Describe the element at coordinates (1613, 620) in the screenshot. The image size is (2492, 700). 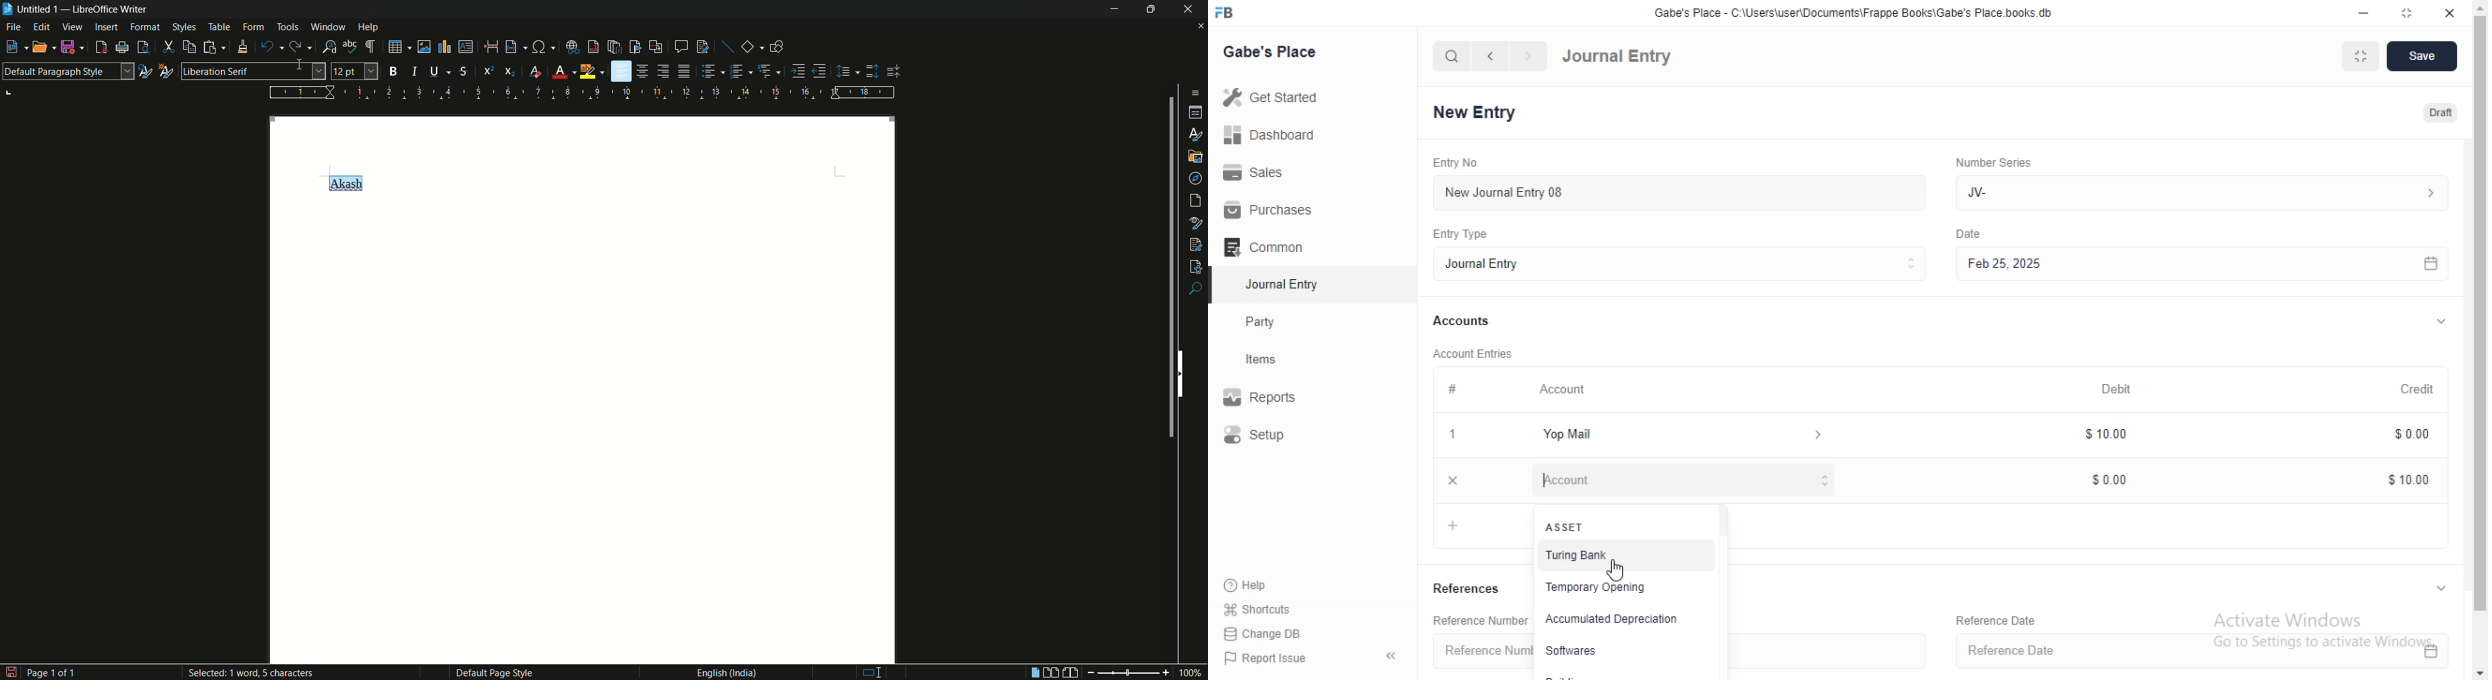
I see `Accumulated Depreciation` at that location.